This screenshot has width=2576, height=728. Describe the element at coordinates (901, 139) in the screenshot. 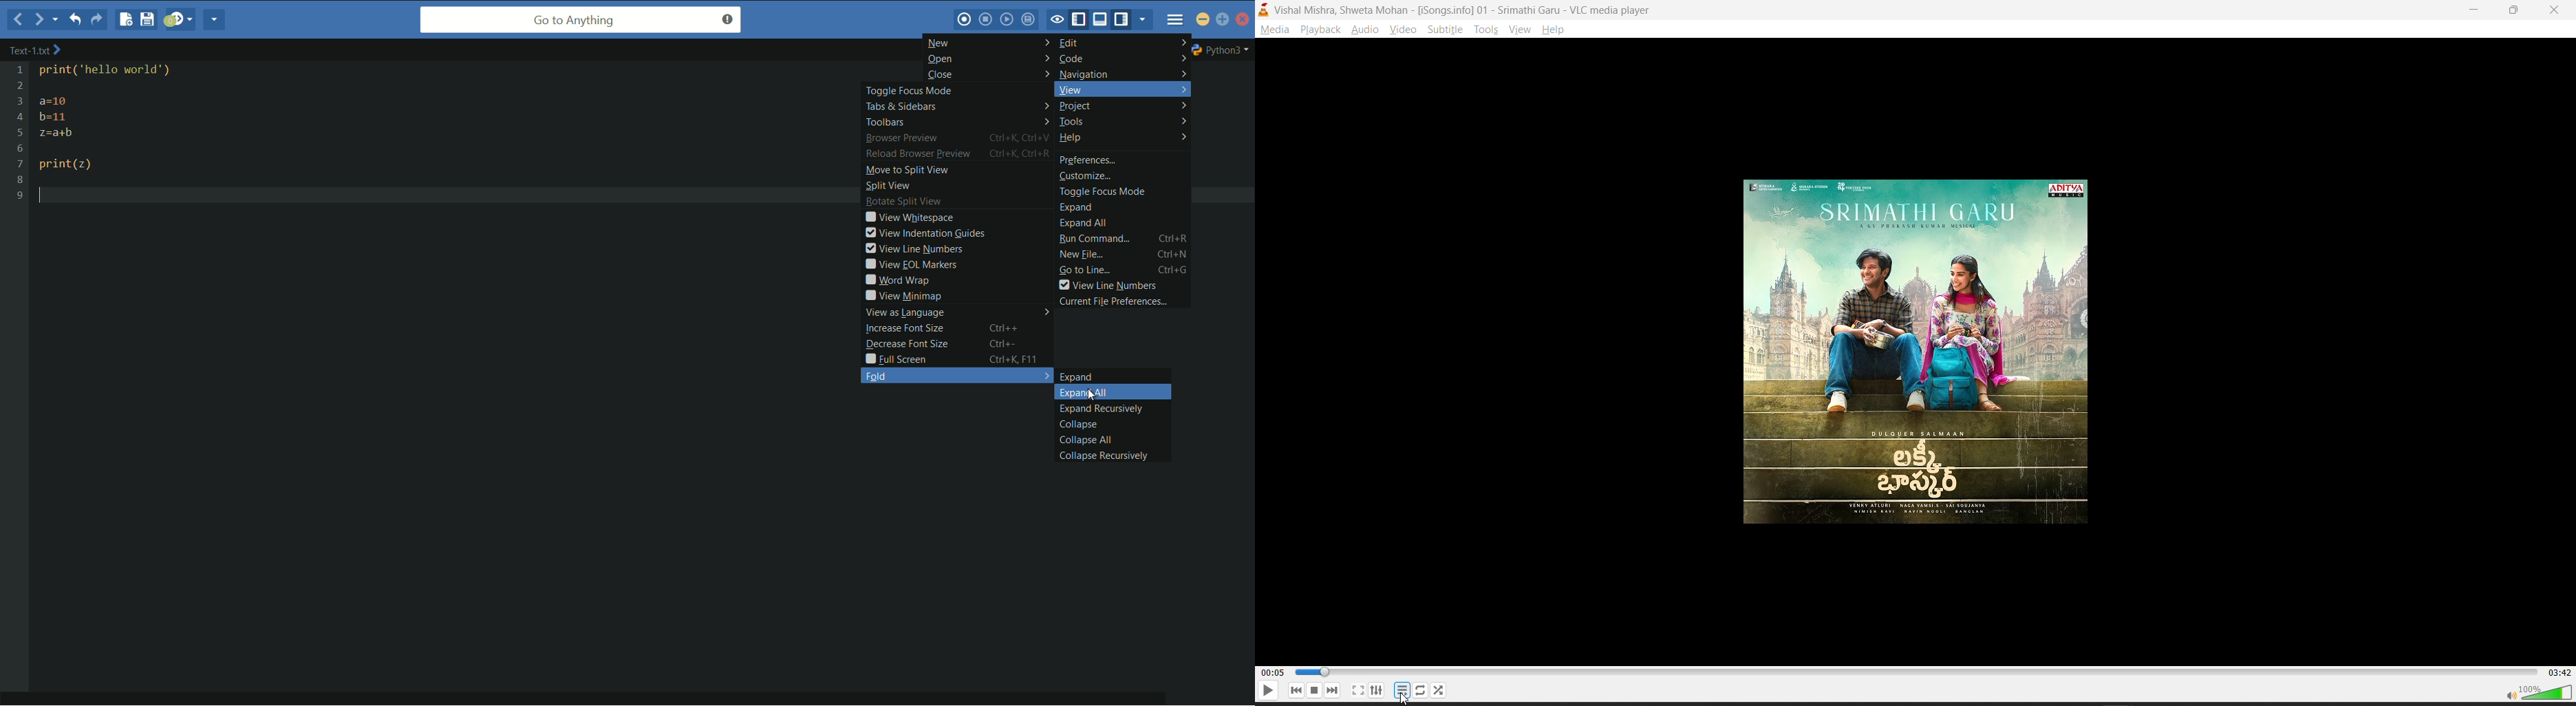

I see `browser preview` at that location.